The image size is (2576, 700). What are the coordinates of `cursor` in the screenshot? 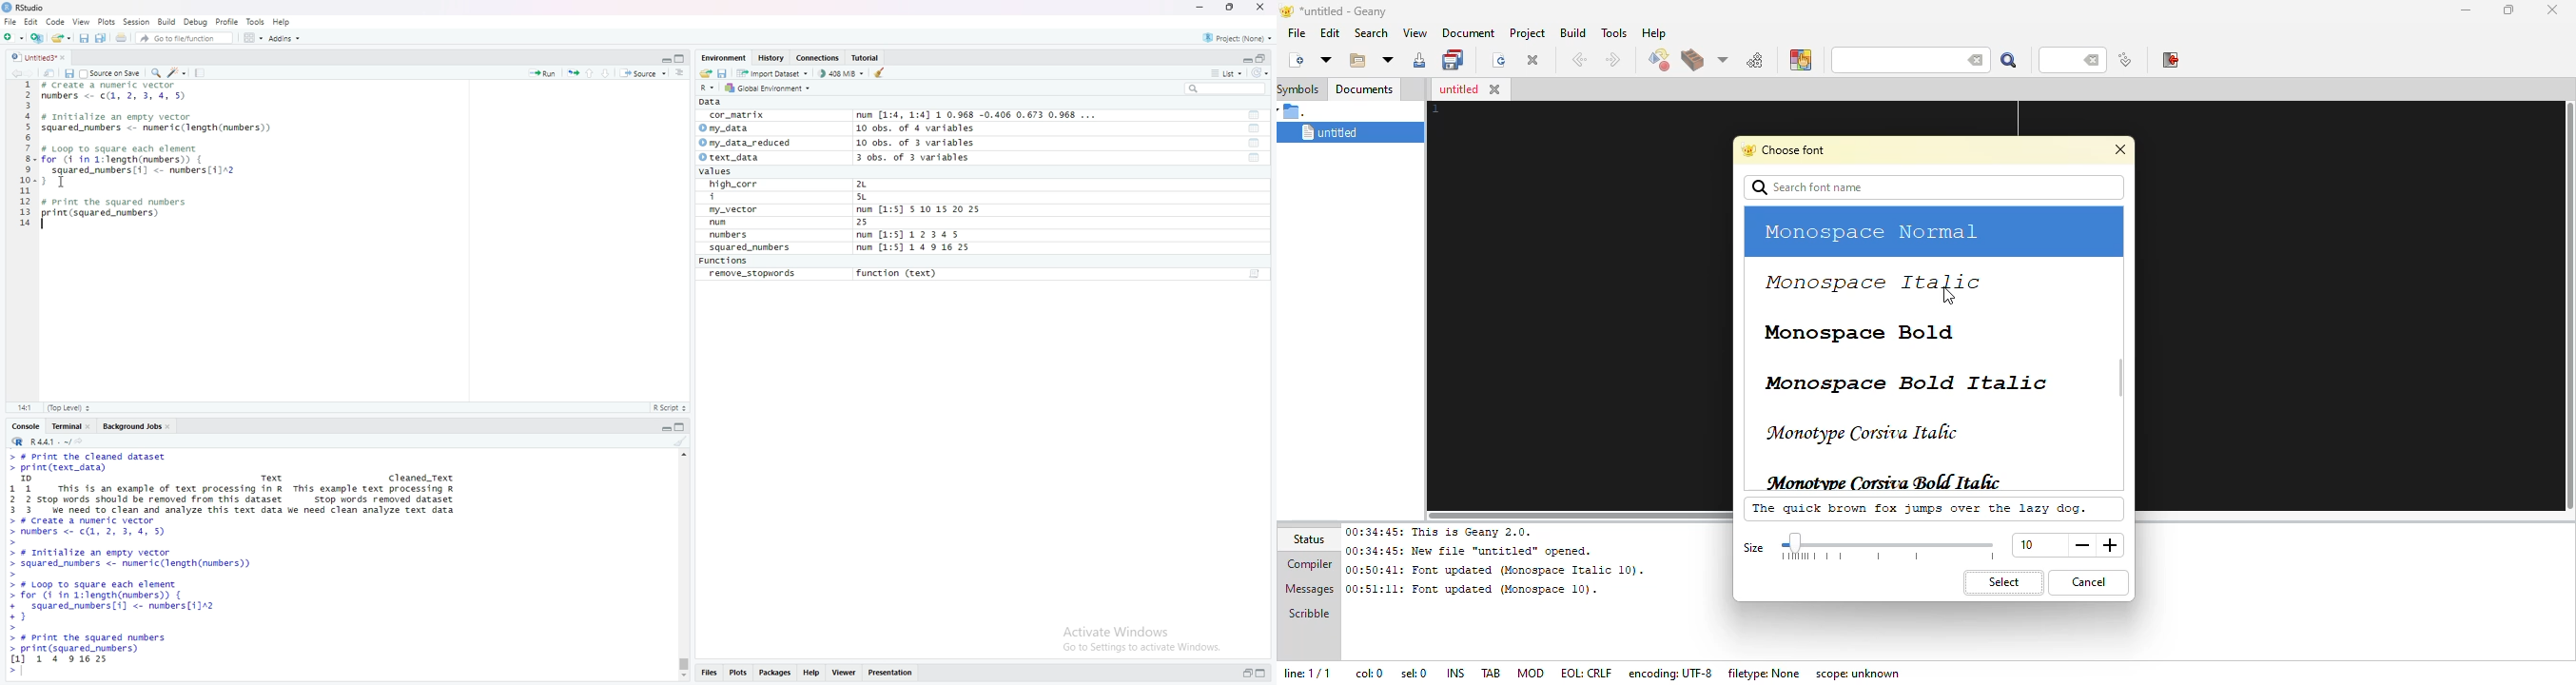 It's located at (65, 180).